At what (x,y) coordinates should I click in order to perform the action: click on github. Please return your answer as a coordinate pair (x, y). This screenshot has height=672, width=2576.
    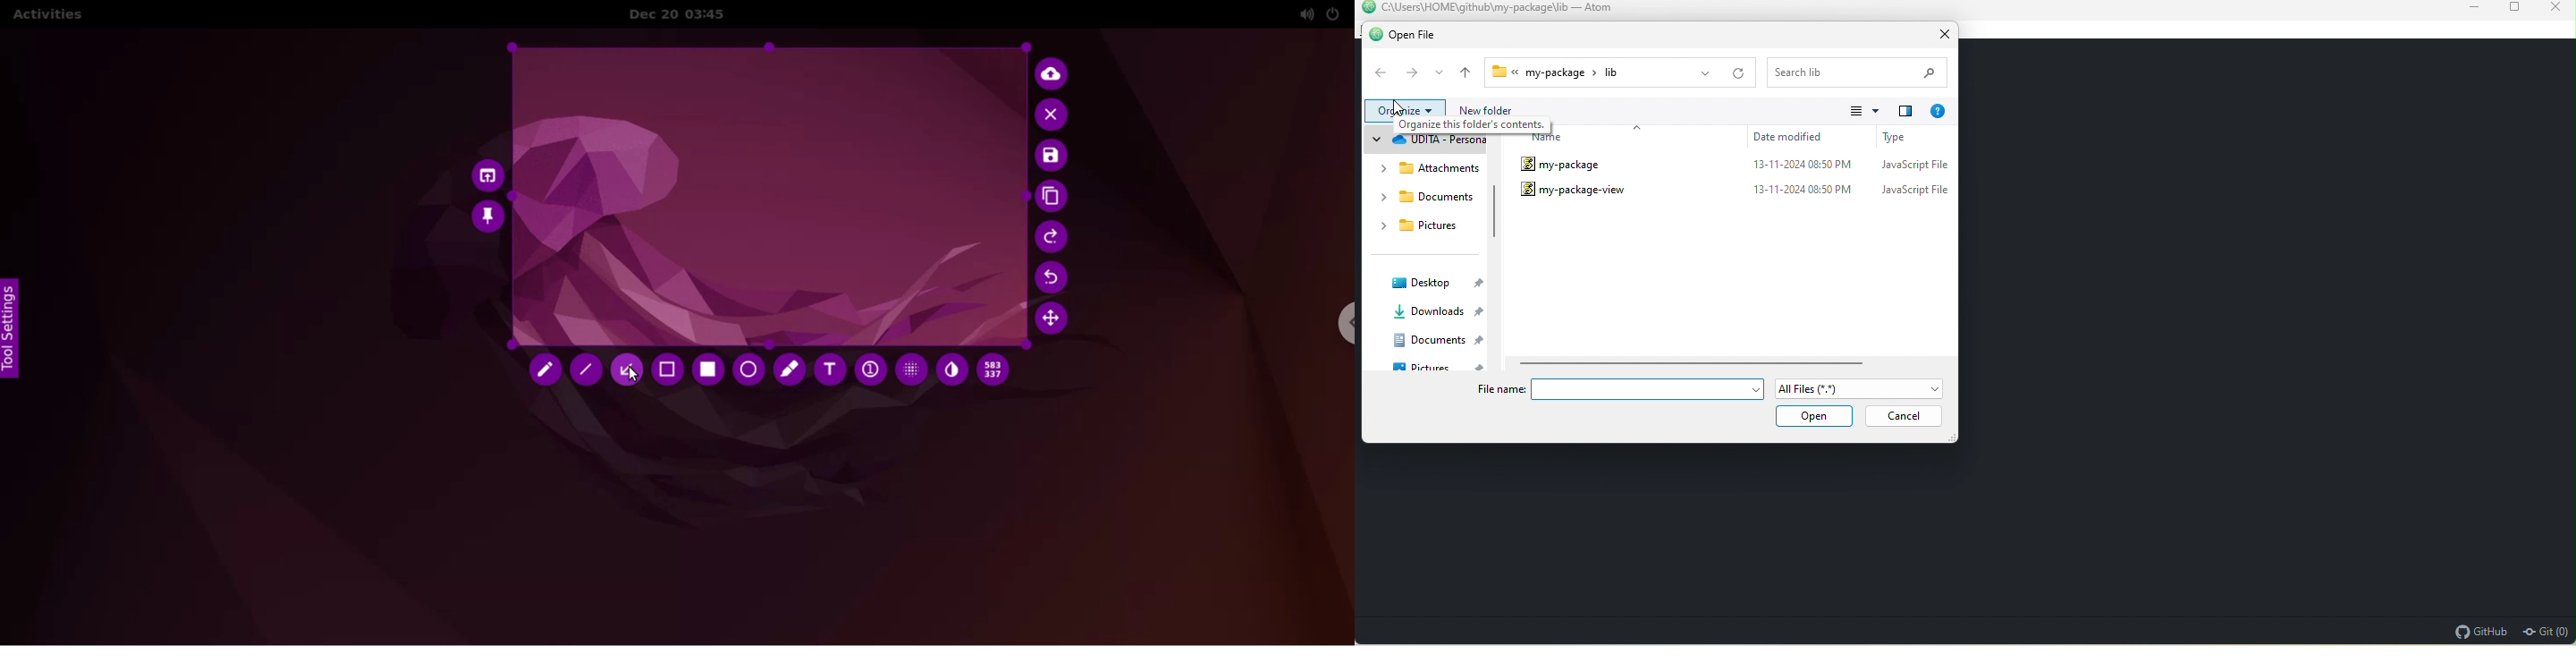
    Looking at the image, I should click on (2479, 631).